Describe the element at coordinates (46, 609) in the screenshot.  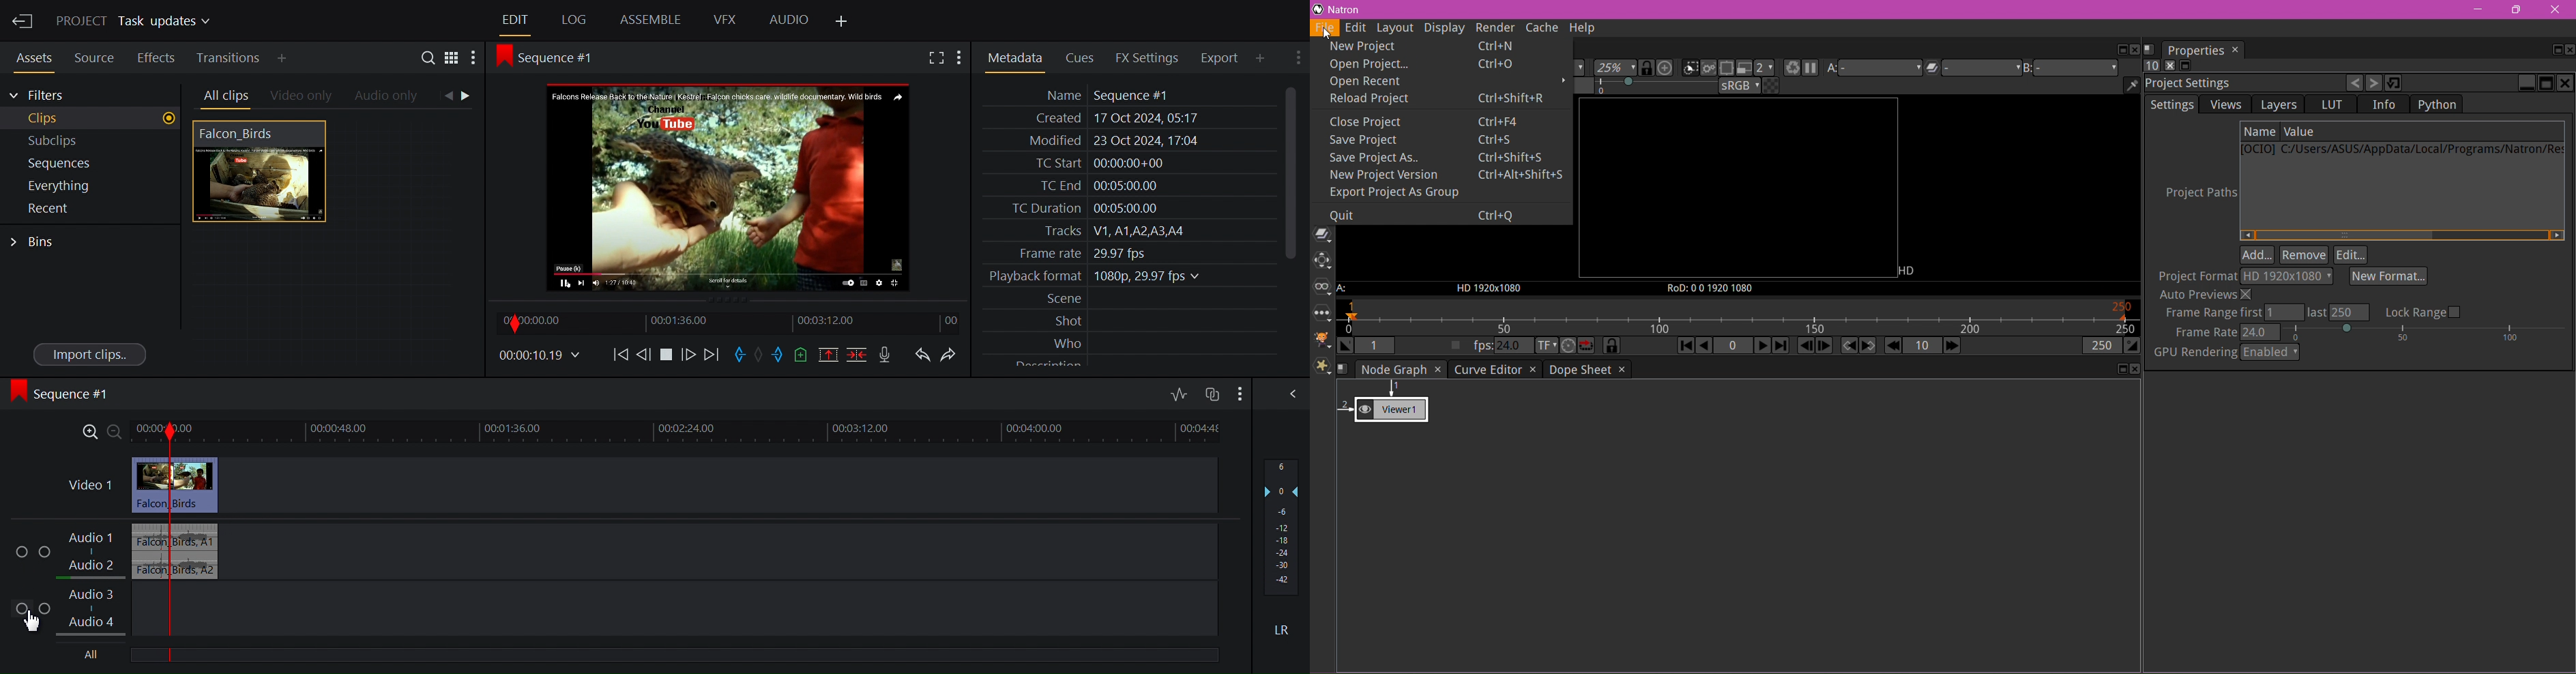
I see `Solo this track` at that location.